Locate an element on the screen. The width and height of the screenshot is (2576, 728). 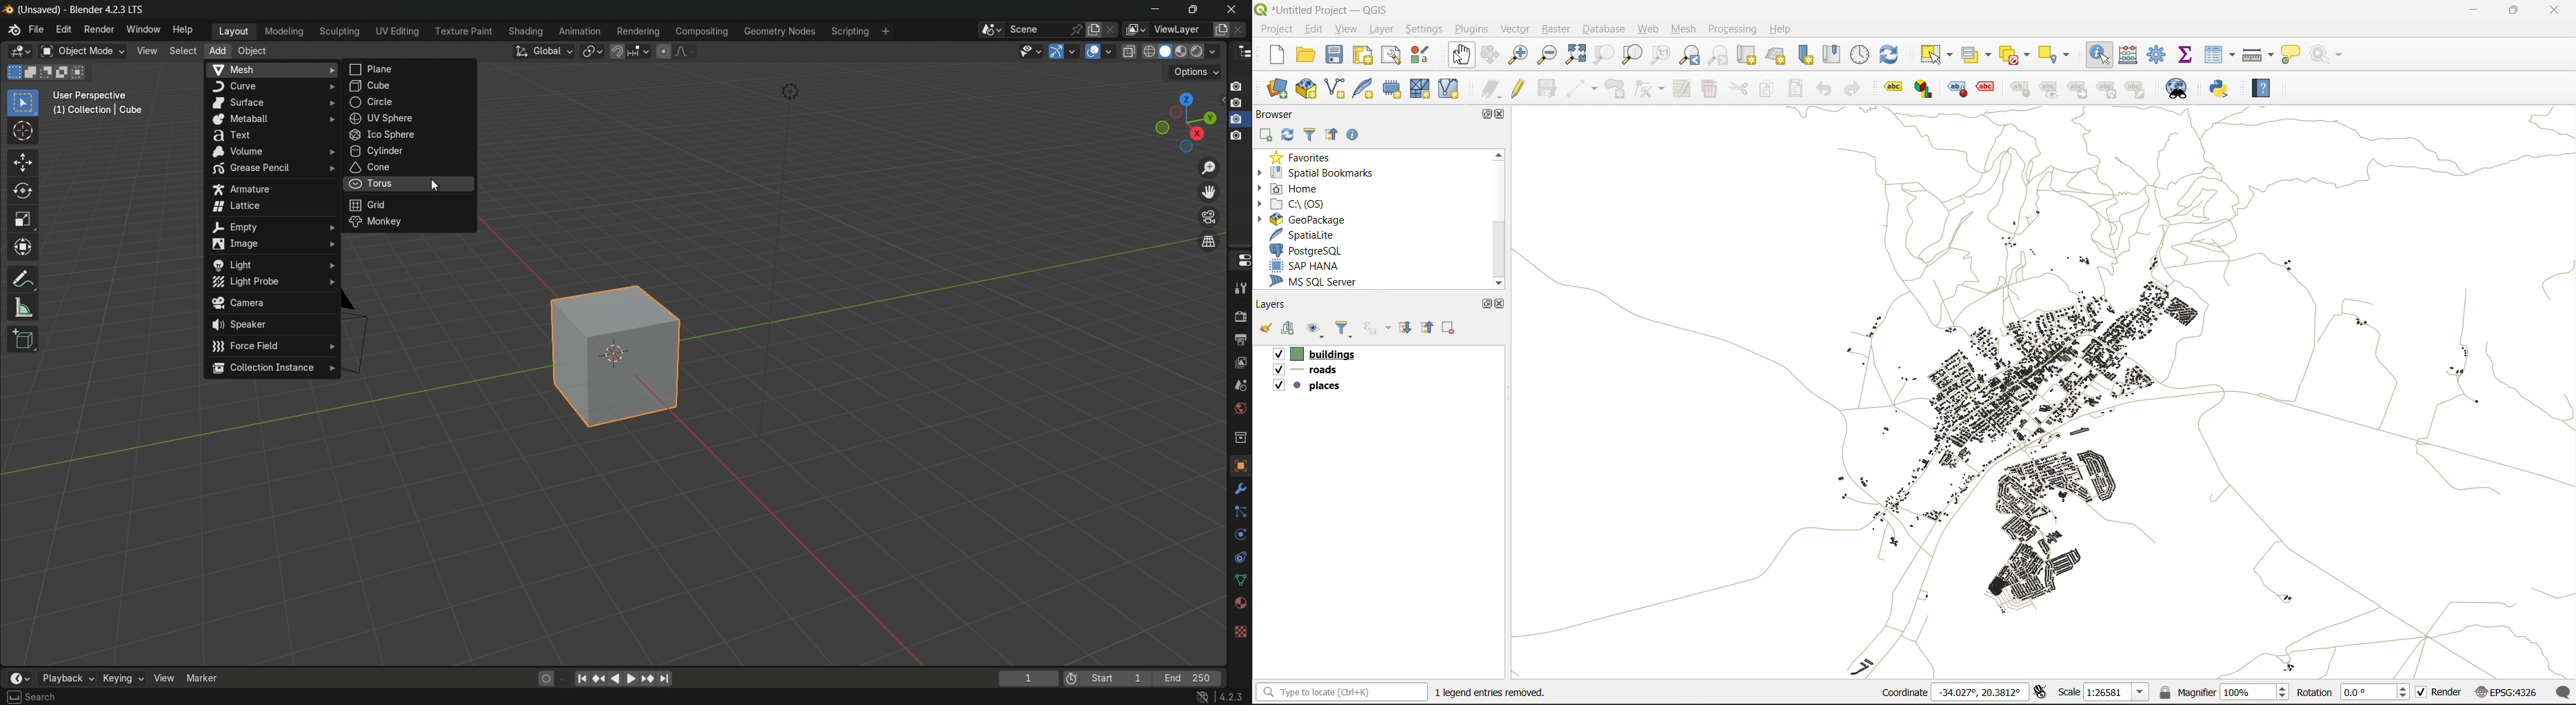
delete is located at coordinates (1711, 90).